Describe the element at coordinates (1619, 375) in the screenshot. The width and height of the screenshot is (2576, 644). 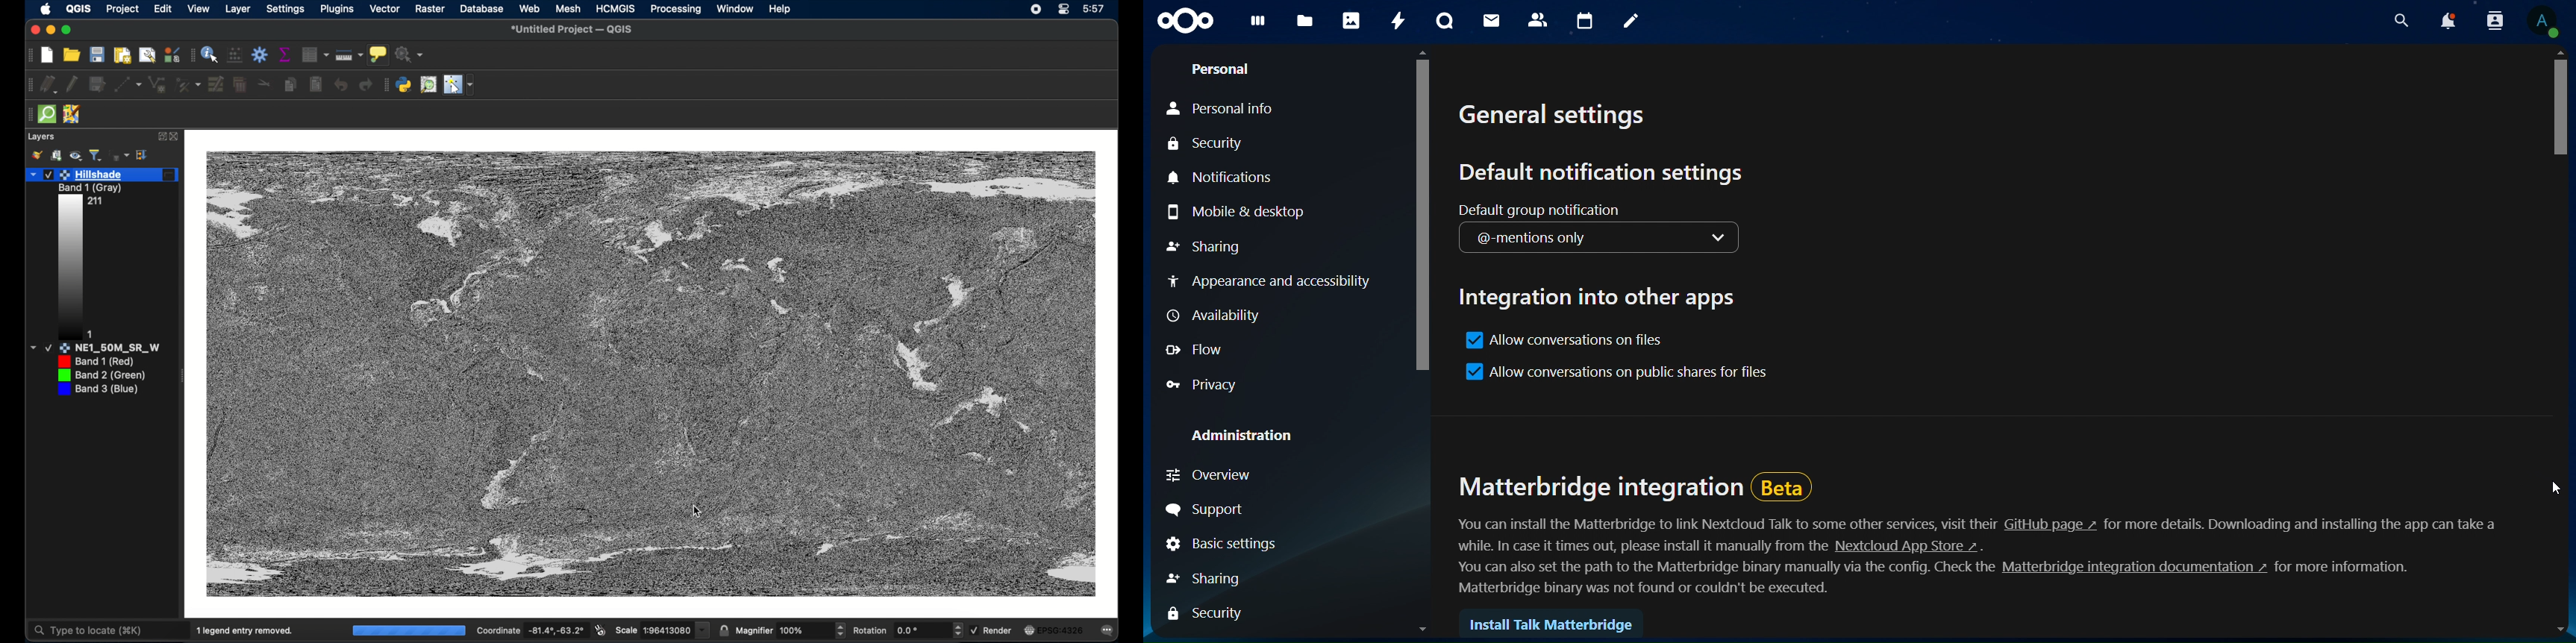
I see `allow conversation on public shares for files` at that location.